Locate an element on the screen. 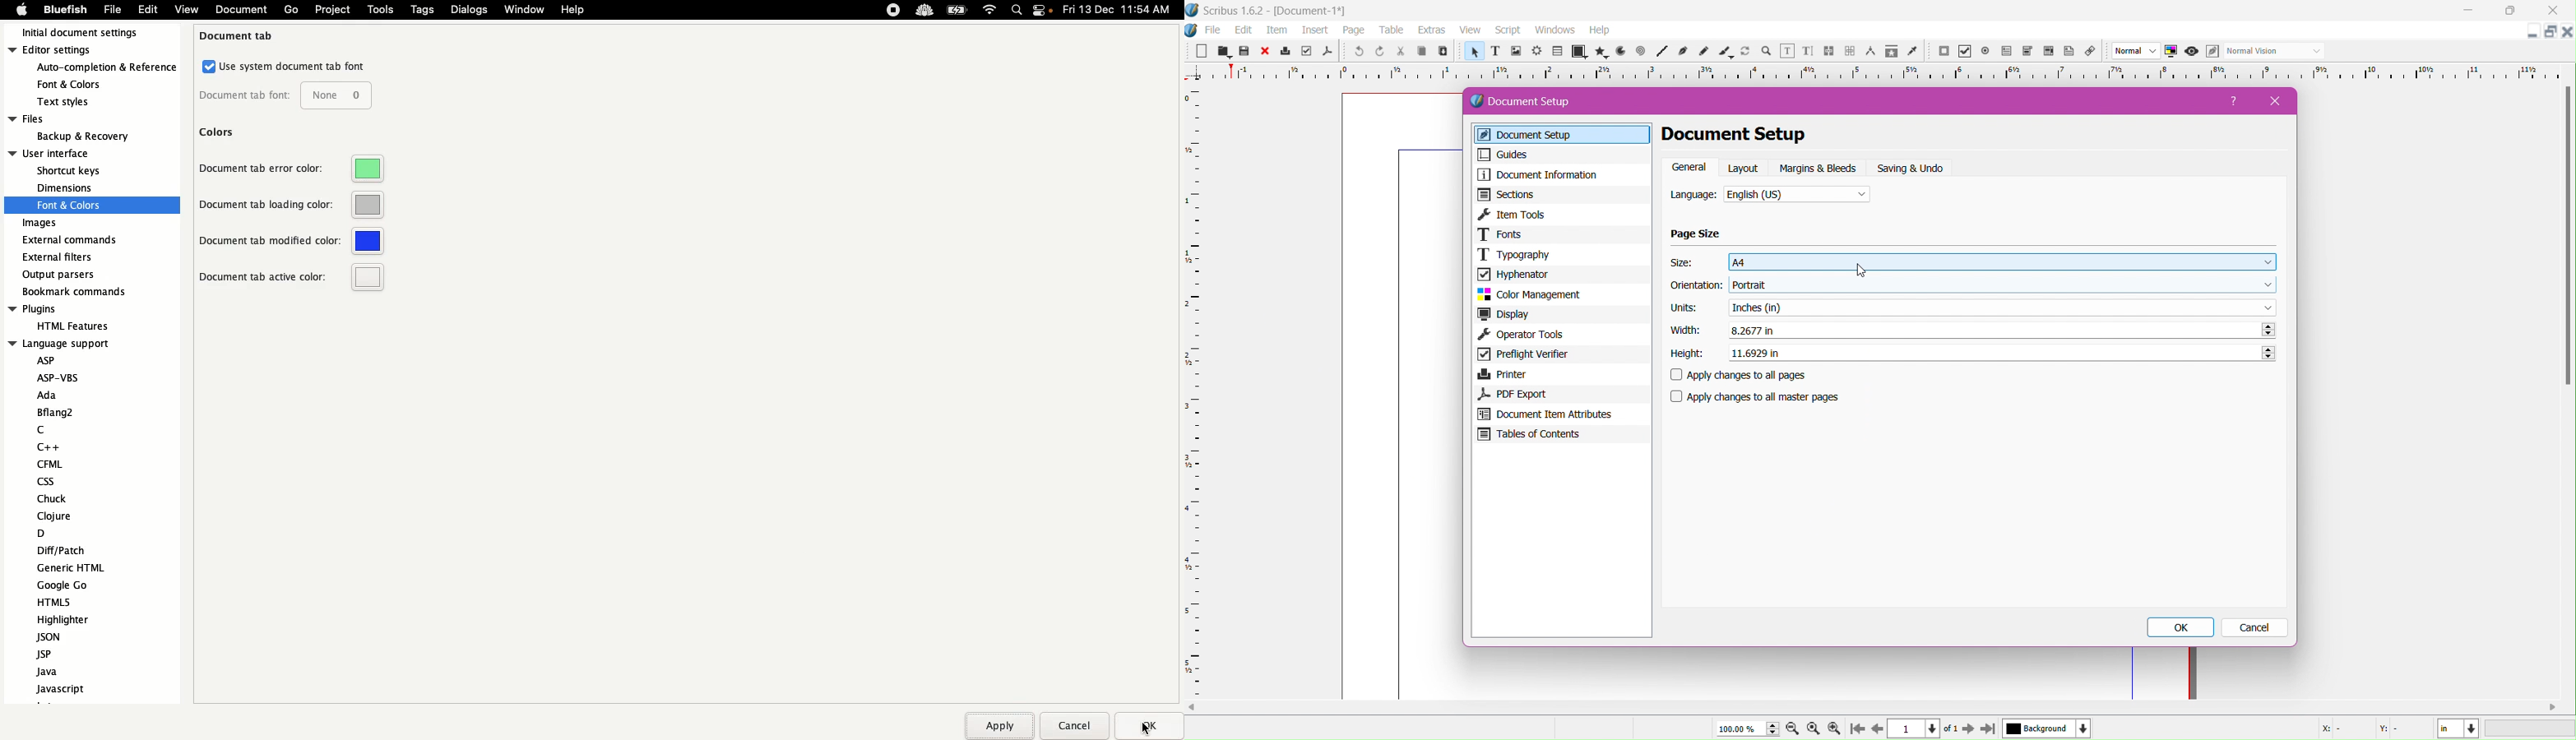  item menu is located at coordinates (1278, 31).